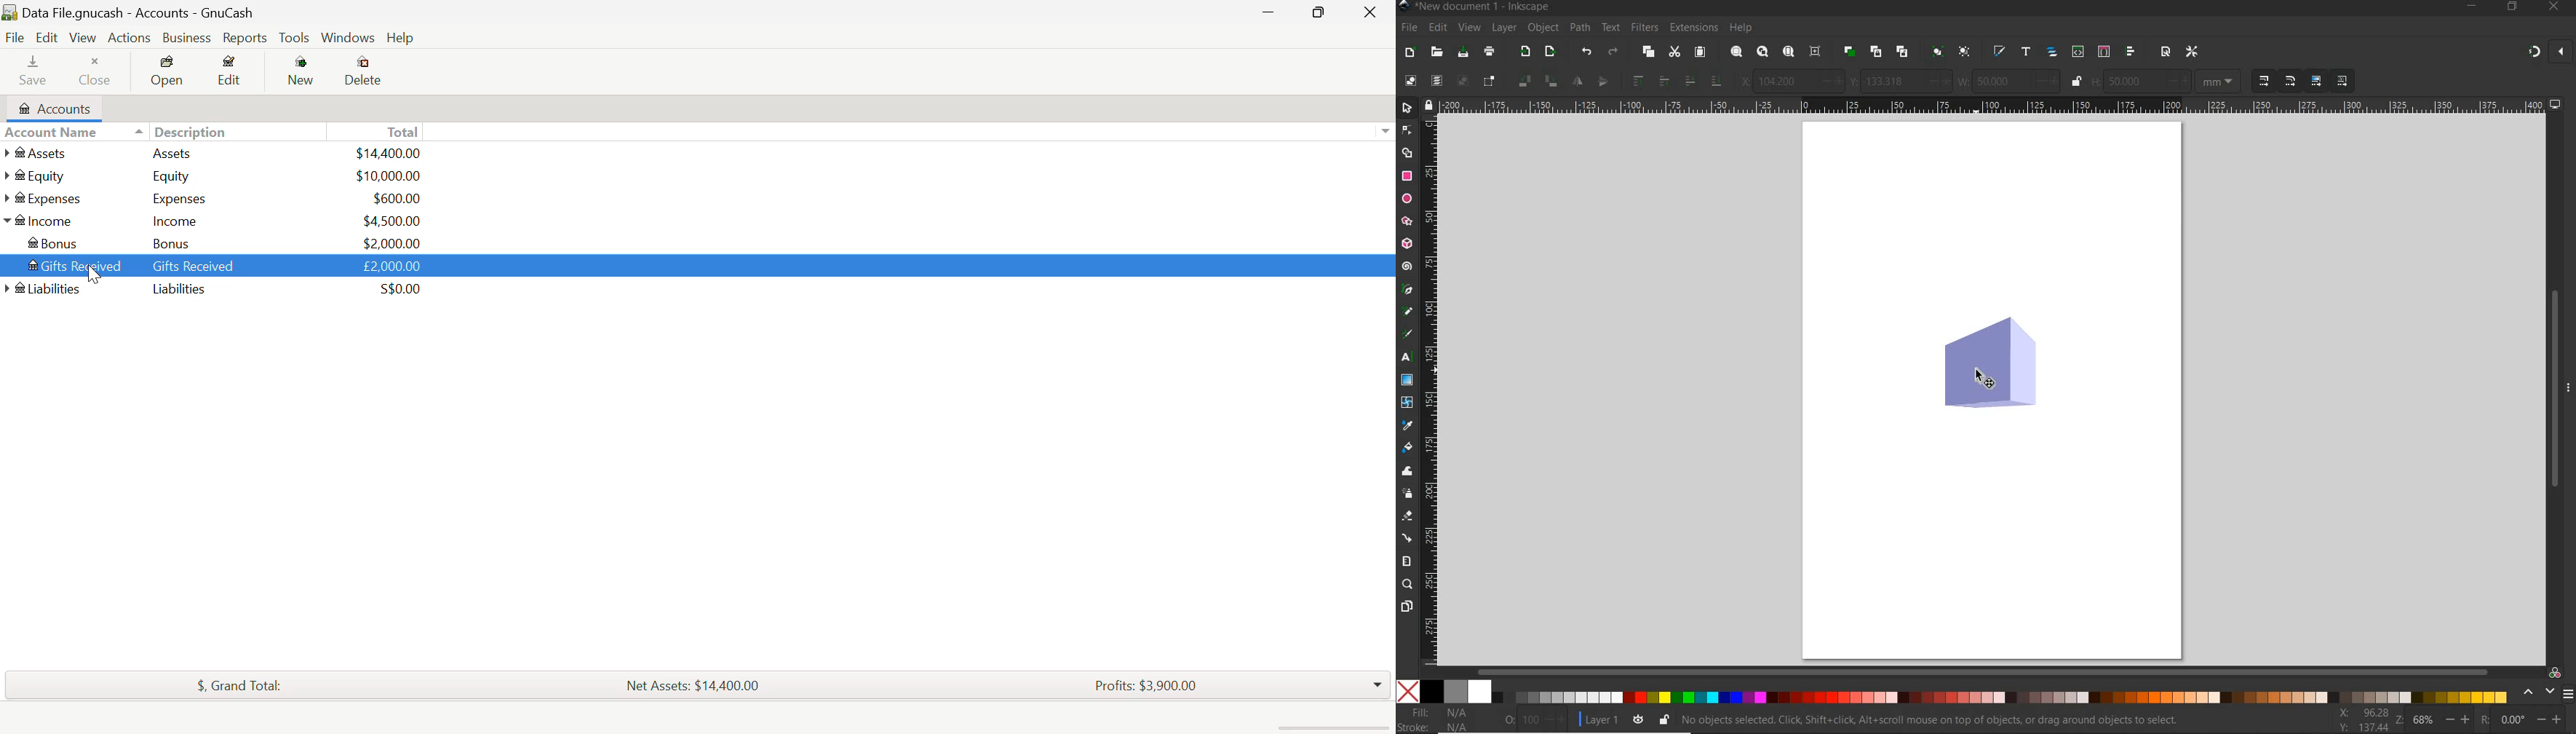 This screenshot has height=756, width=2576. What do you see at coordinates (42, 288) in the screenshot?
I see `` at bounding box center [42, 288].